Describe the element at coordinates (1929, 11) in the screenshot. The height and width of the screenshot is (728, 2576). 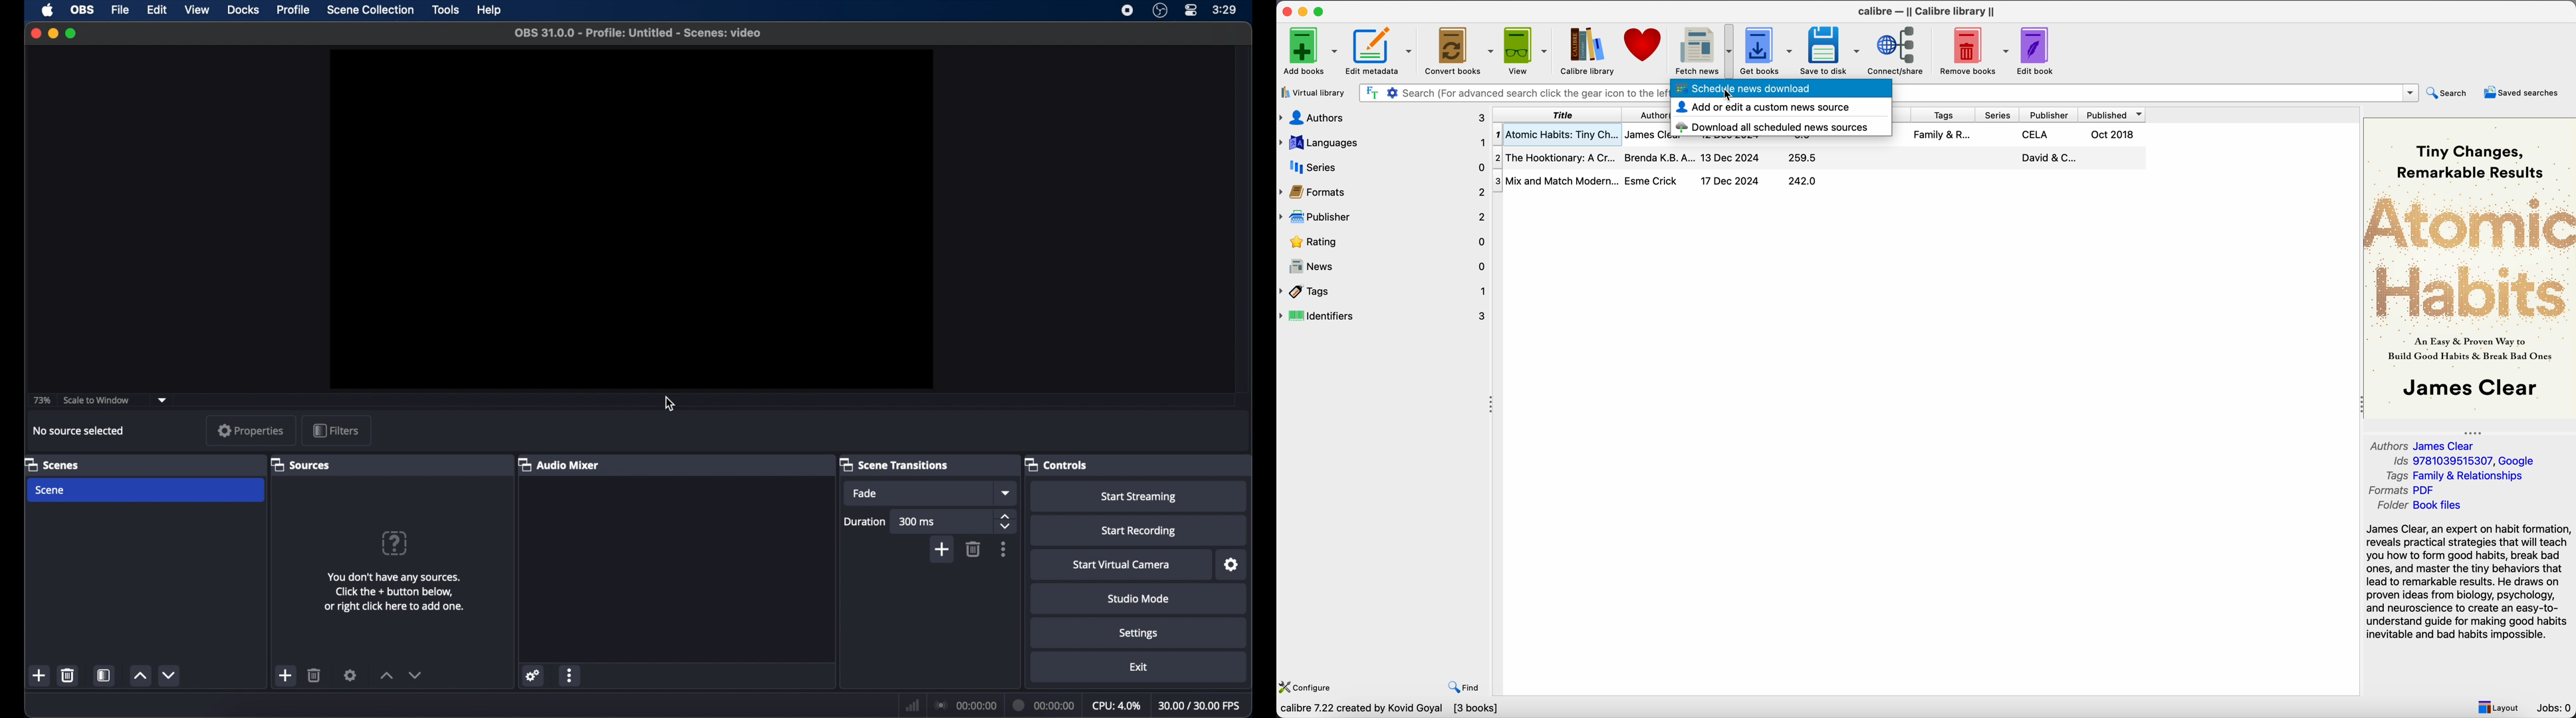
I see `Calibre - || Calibre library ||` at that location.